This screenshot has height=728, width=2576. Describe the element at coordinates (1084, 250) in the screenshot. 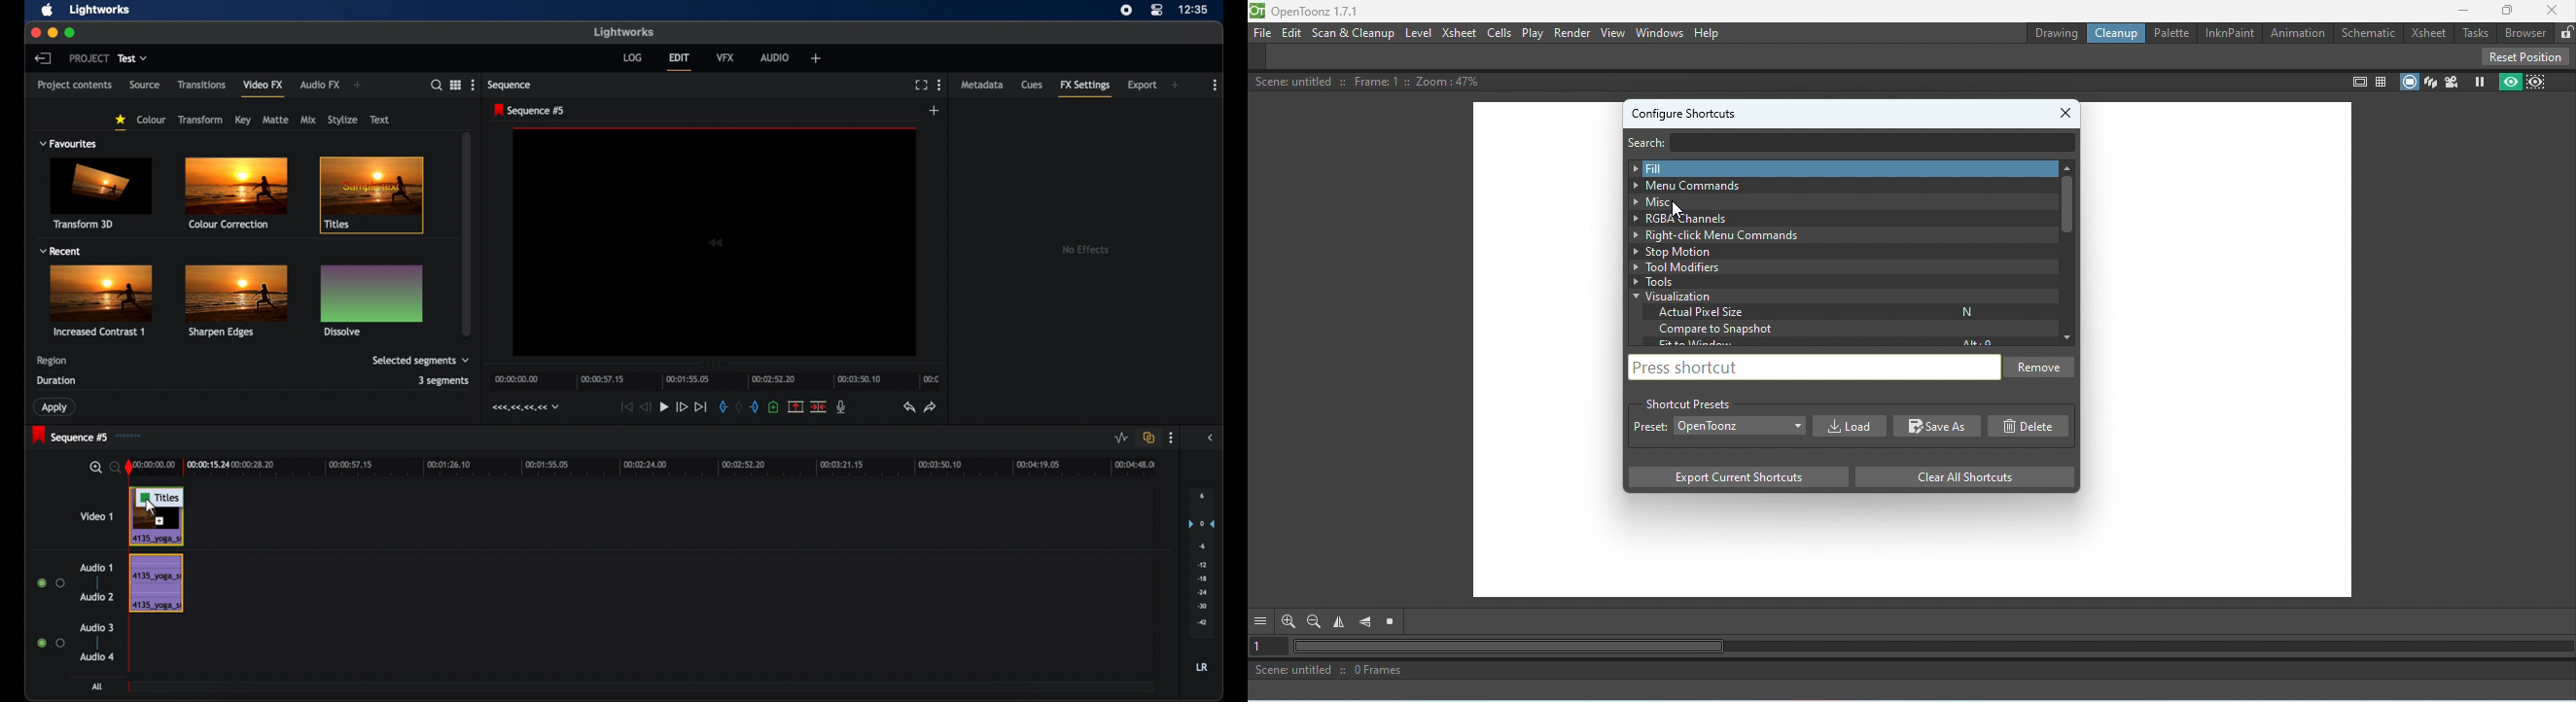

I see `no effects` at that location.